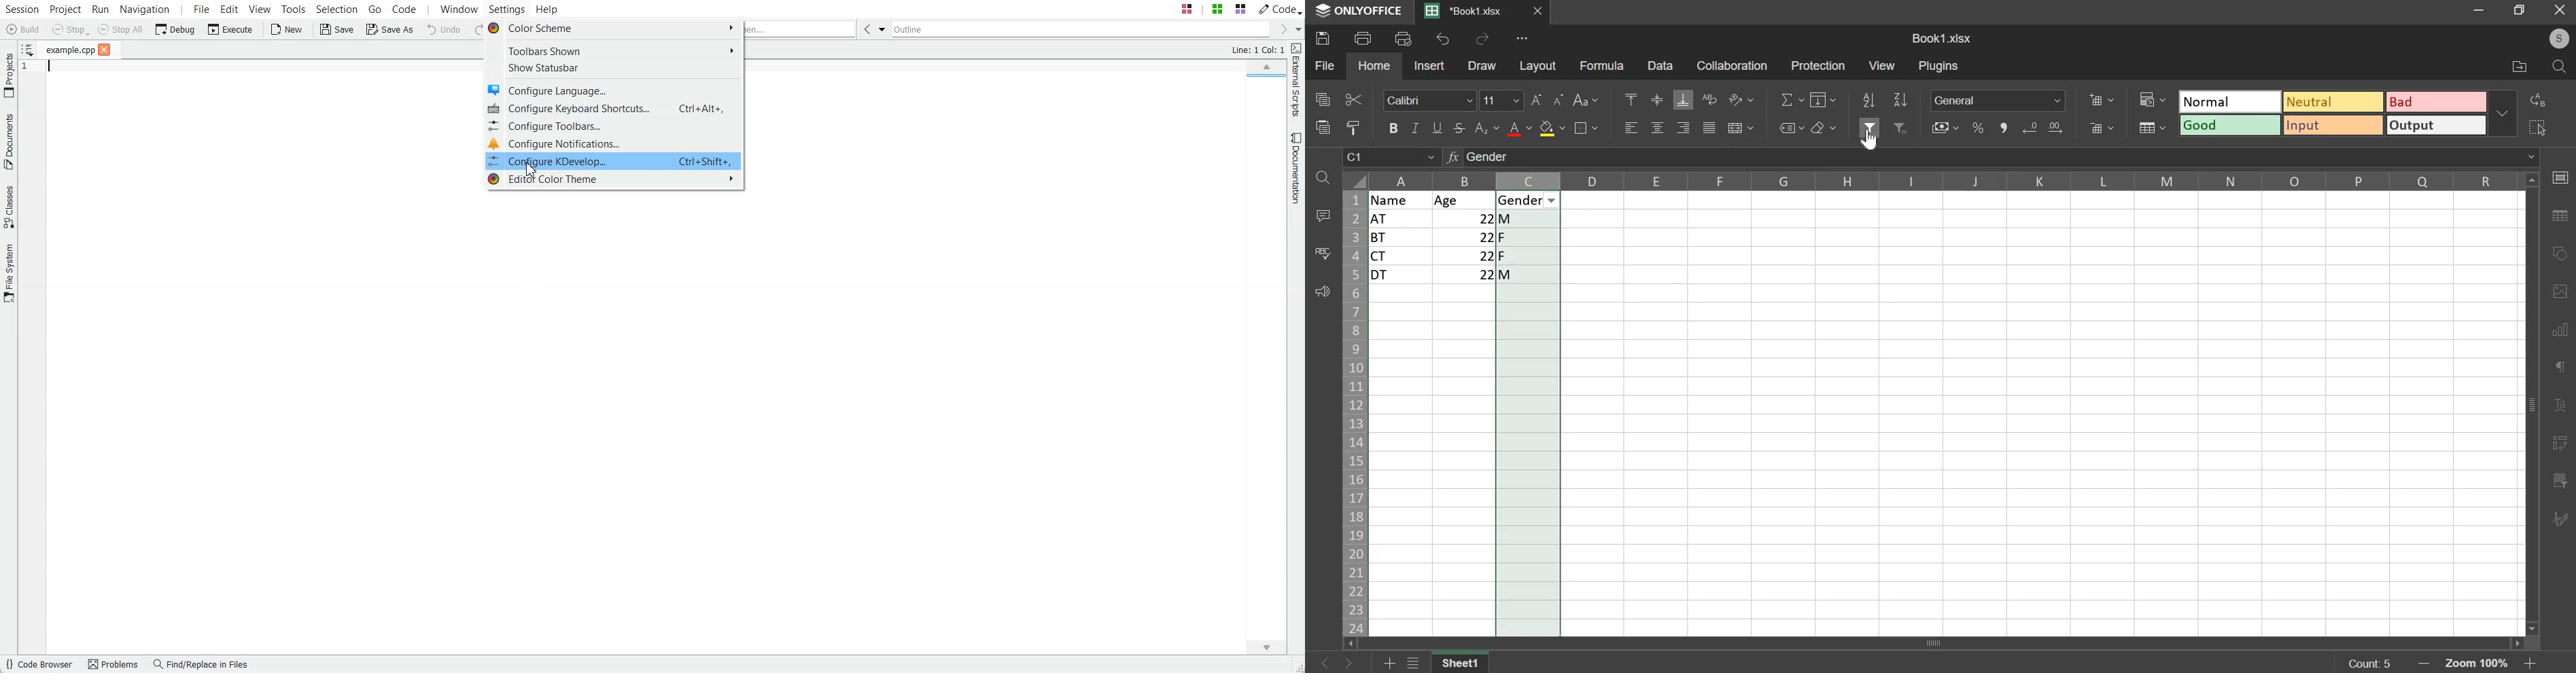  What do you see at coordinates (2151, 98) in the screenshot?
I see `conditional formatting` at bounding box center [2151, 98].